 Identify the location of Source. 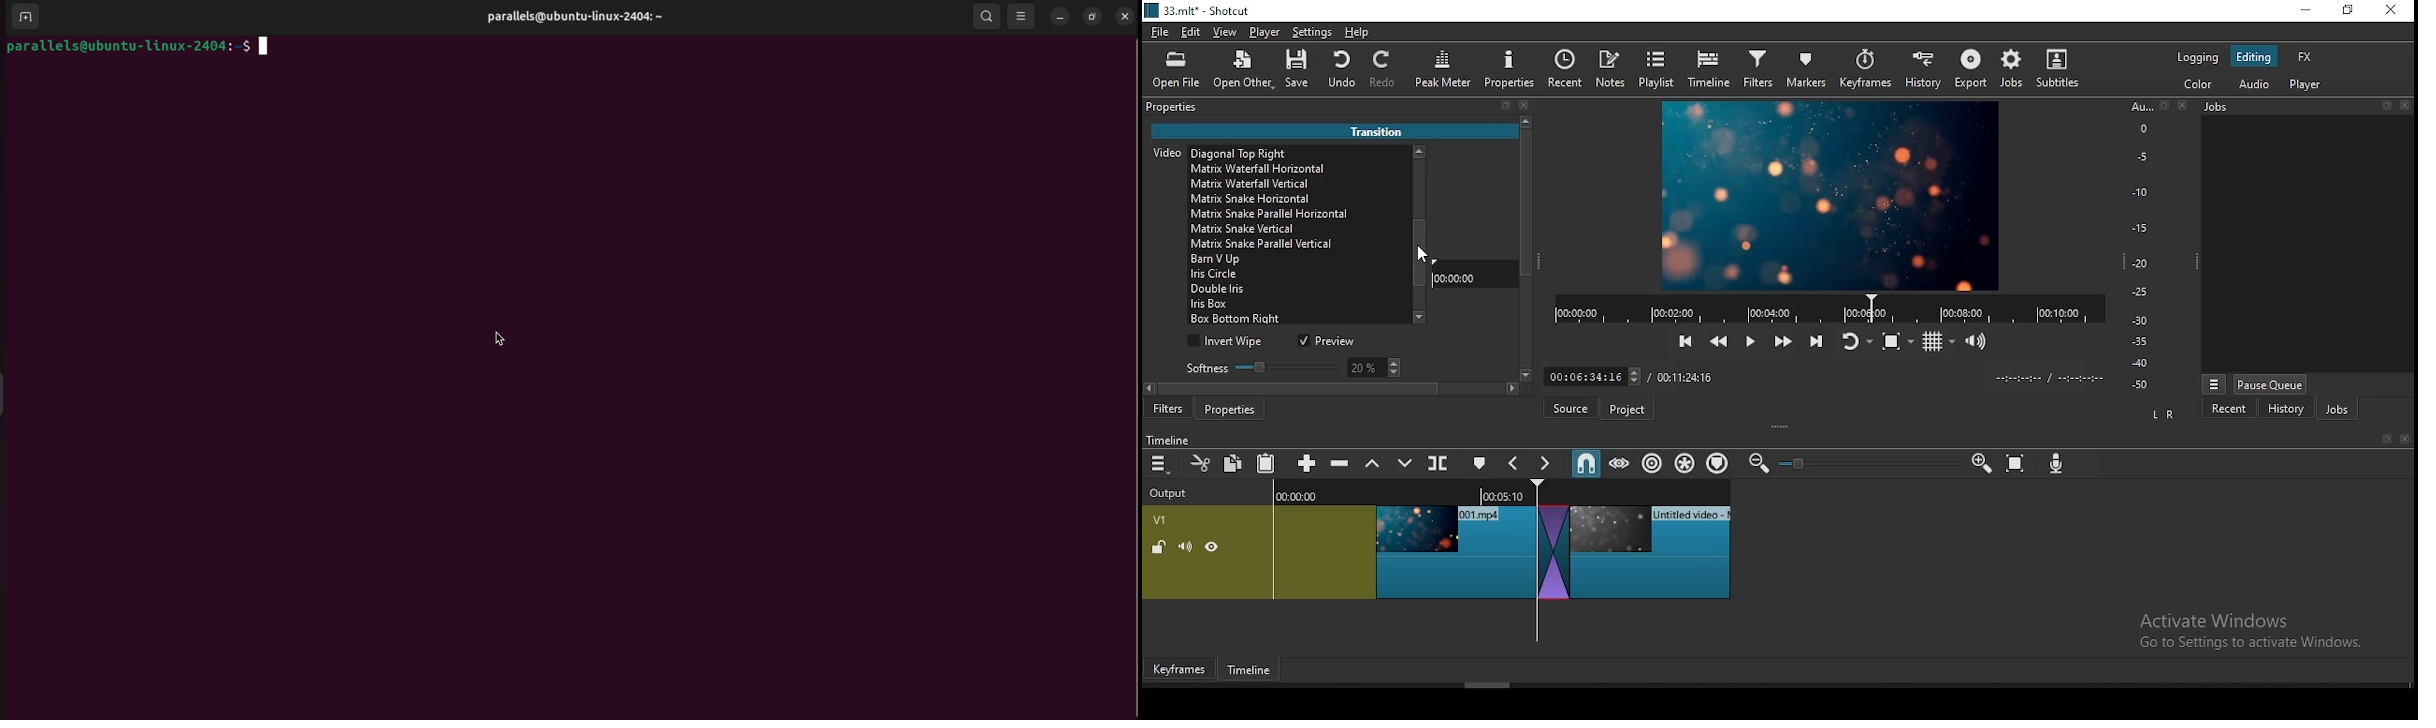
(1568, 408).